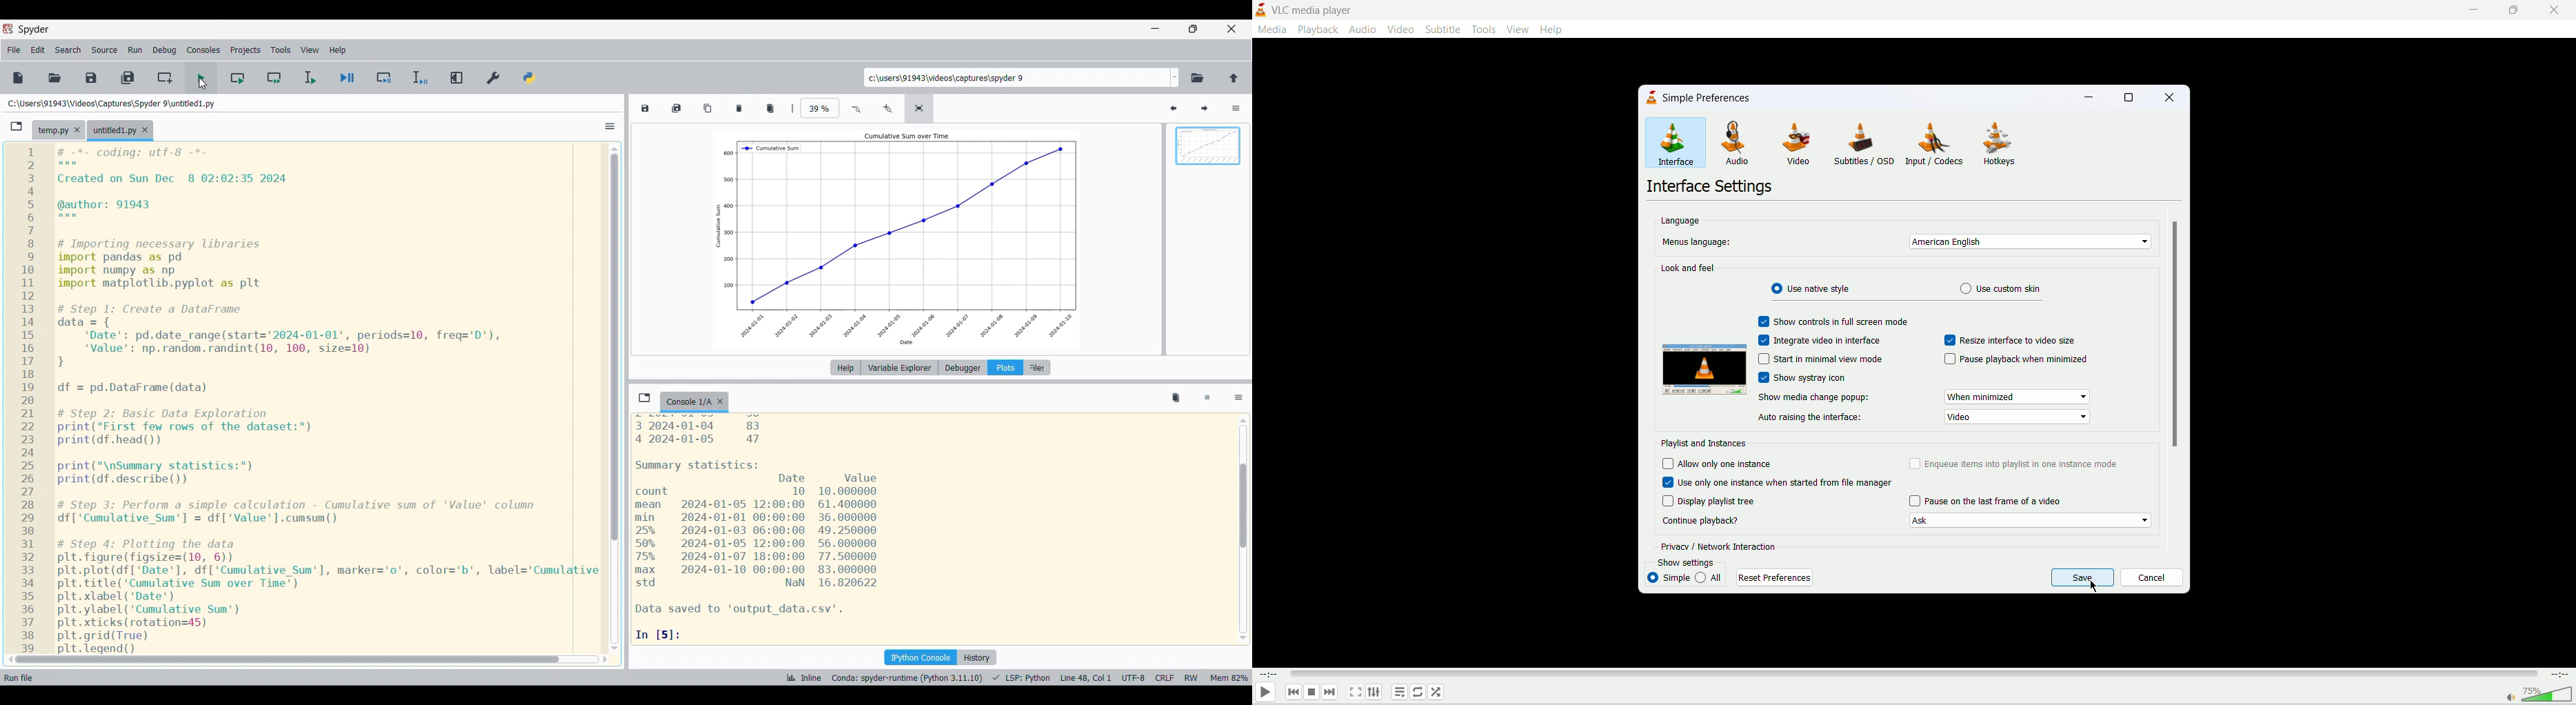 Image resolution: width=2576 pixels, height=728 pixels. What do you see at coordinates (1718, 464) in the screenshot?
I see `allow only one instance` at bounding box center [1718, 464].